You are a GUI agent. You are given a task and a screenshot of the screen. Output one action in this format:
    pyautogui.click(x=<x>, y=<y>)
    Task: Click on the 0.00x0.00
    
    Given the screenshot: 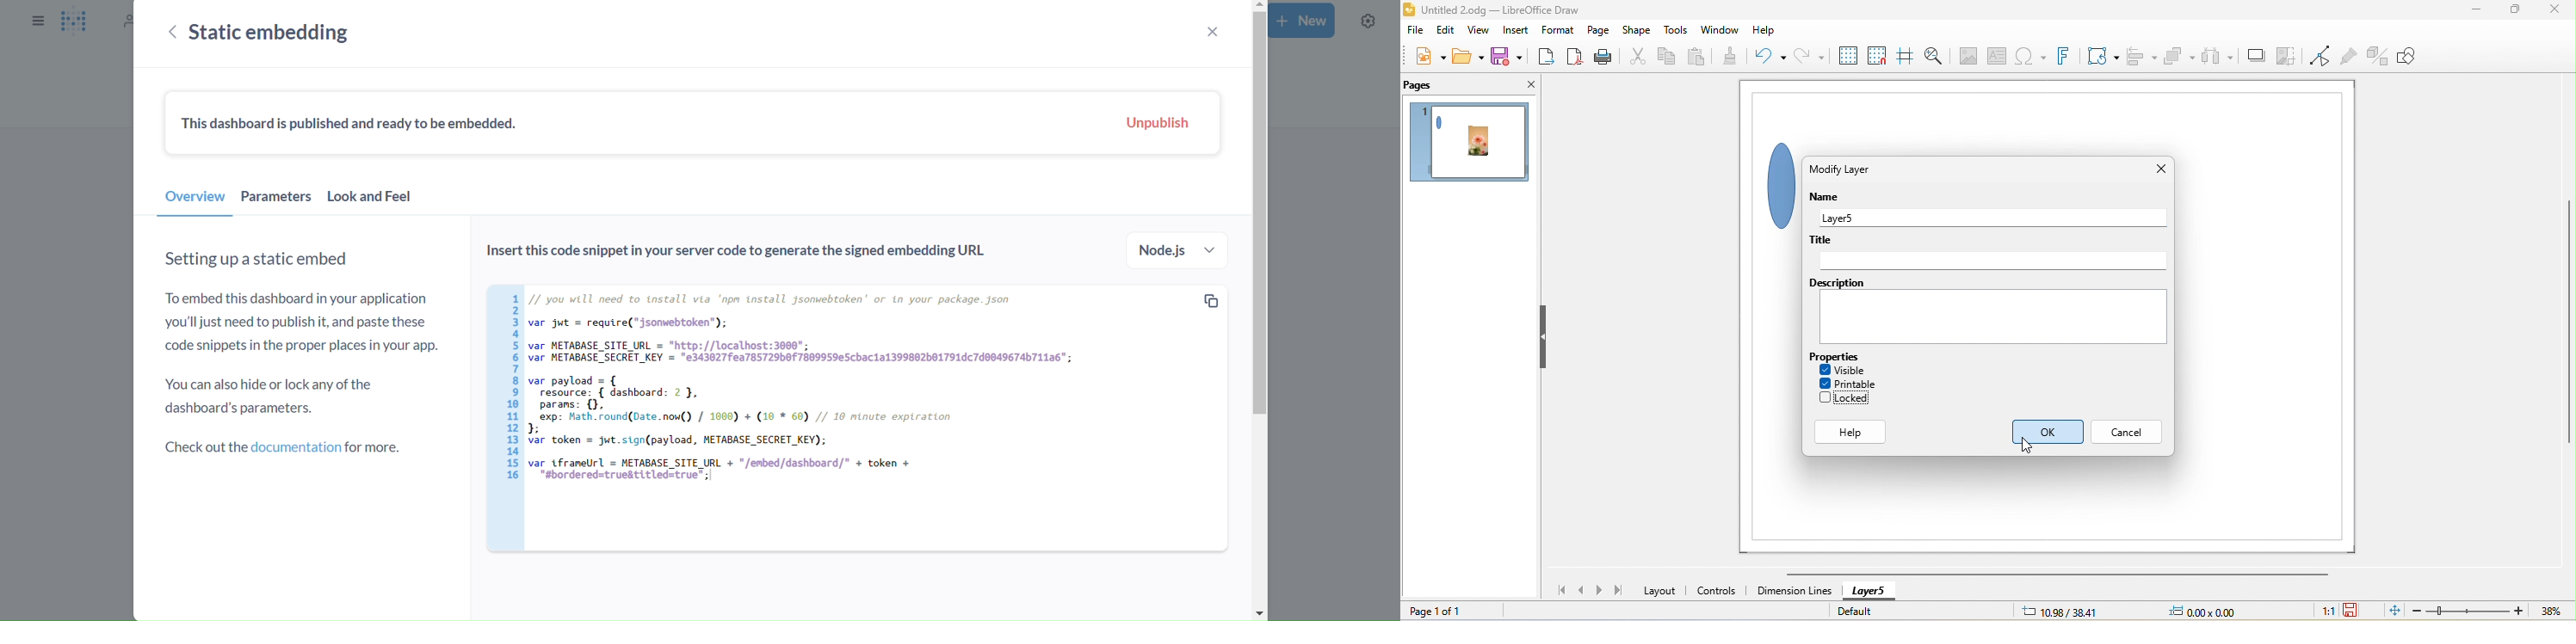 What is the action you would take?
    pyautogui.click(x=2201, y=611)
    